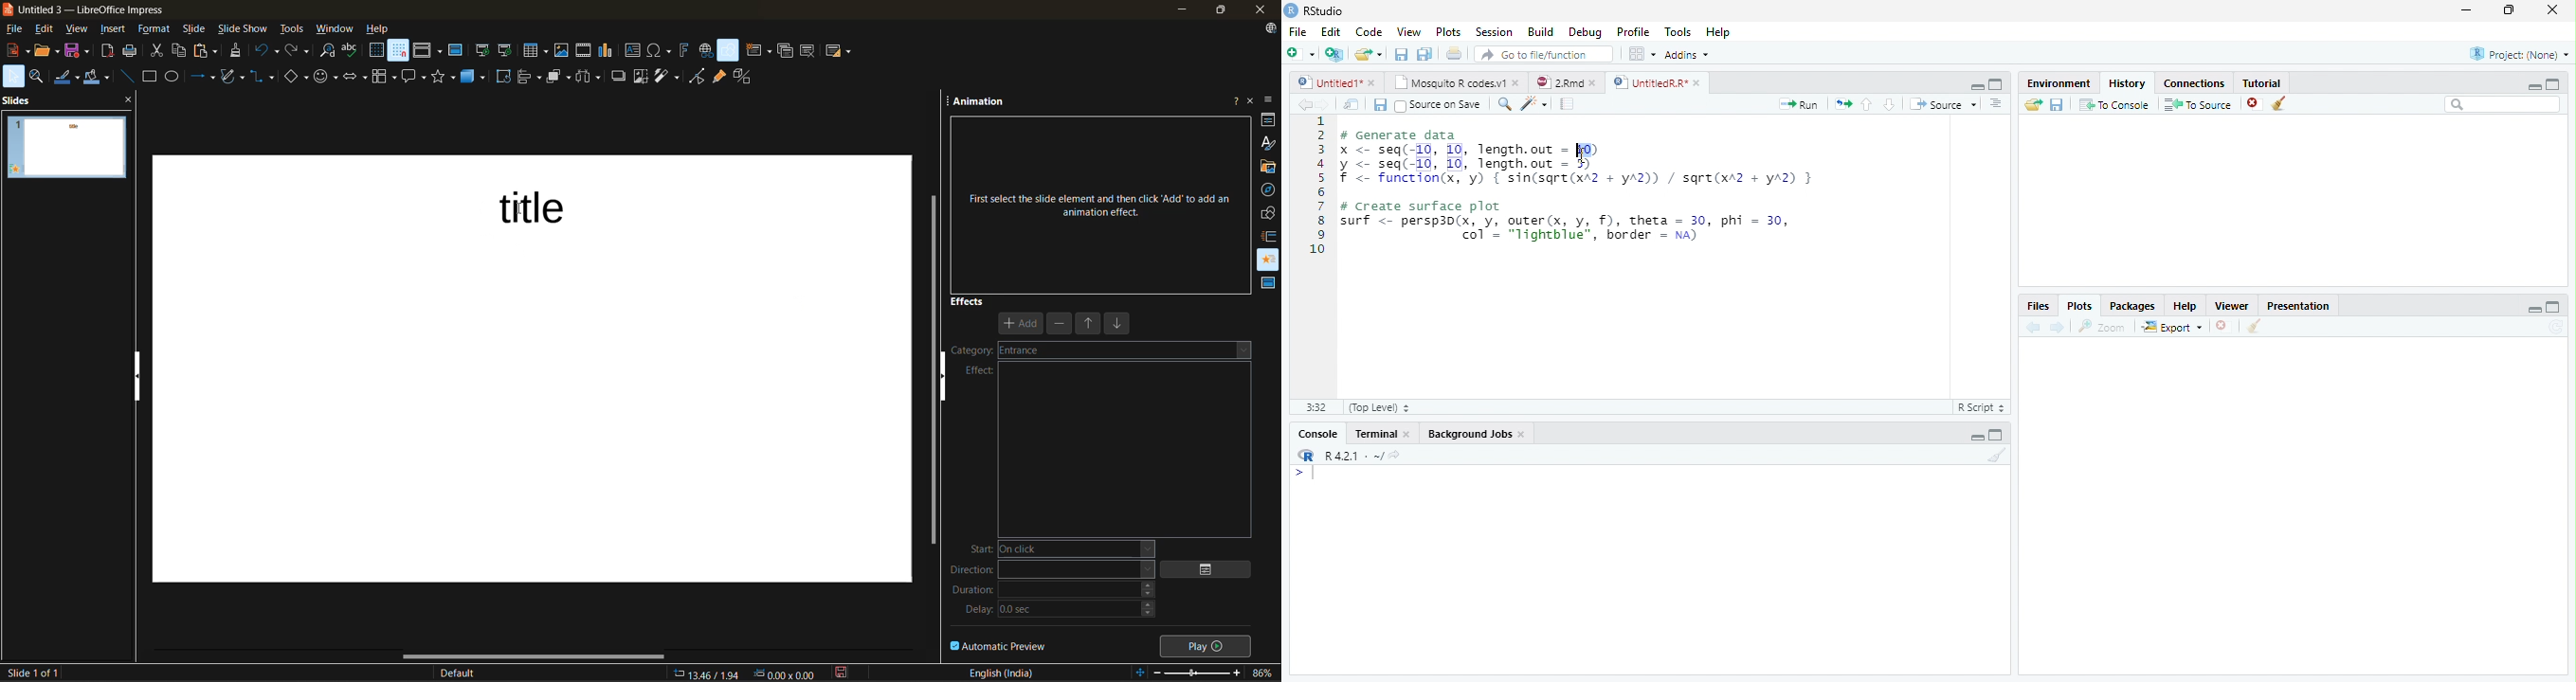 Image resolution: width=2576 pixels, height=700 pixels. I want to click on Tools, so click(1676, 30).